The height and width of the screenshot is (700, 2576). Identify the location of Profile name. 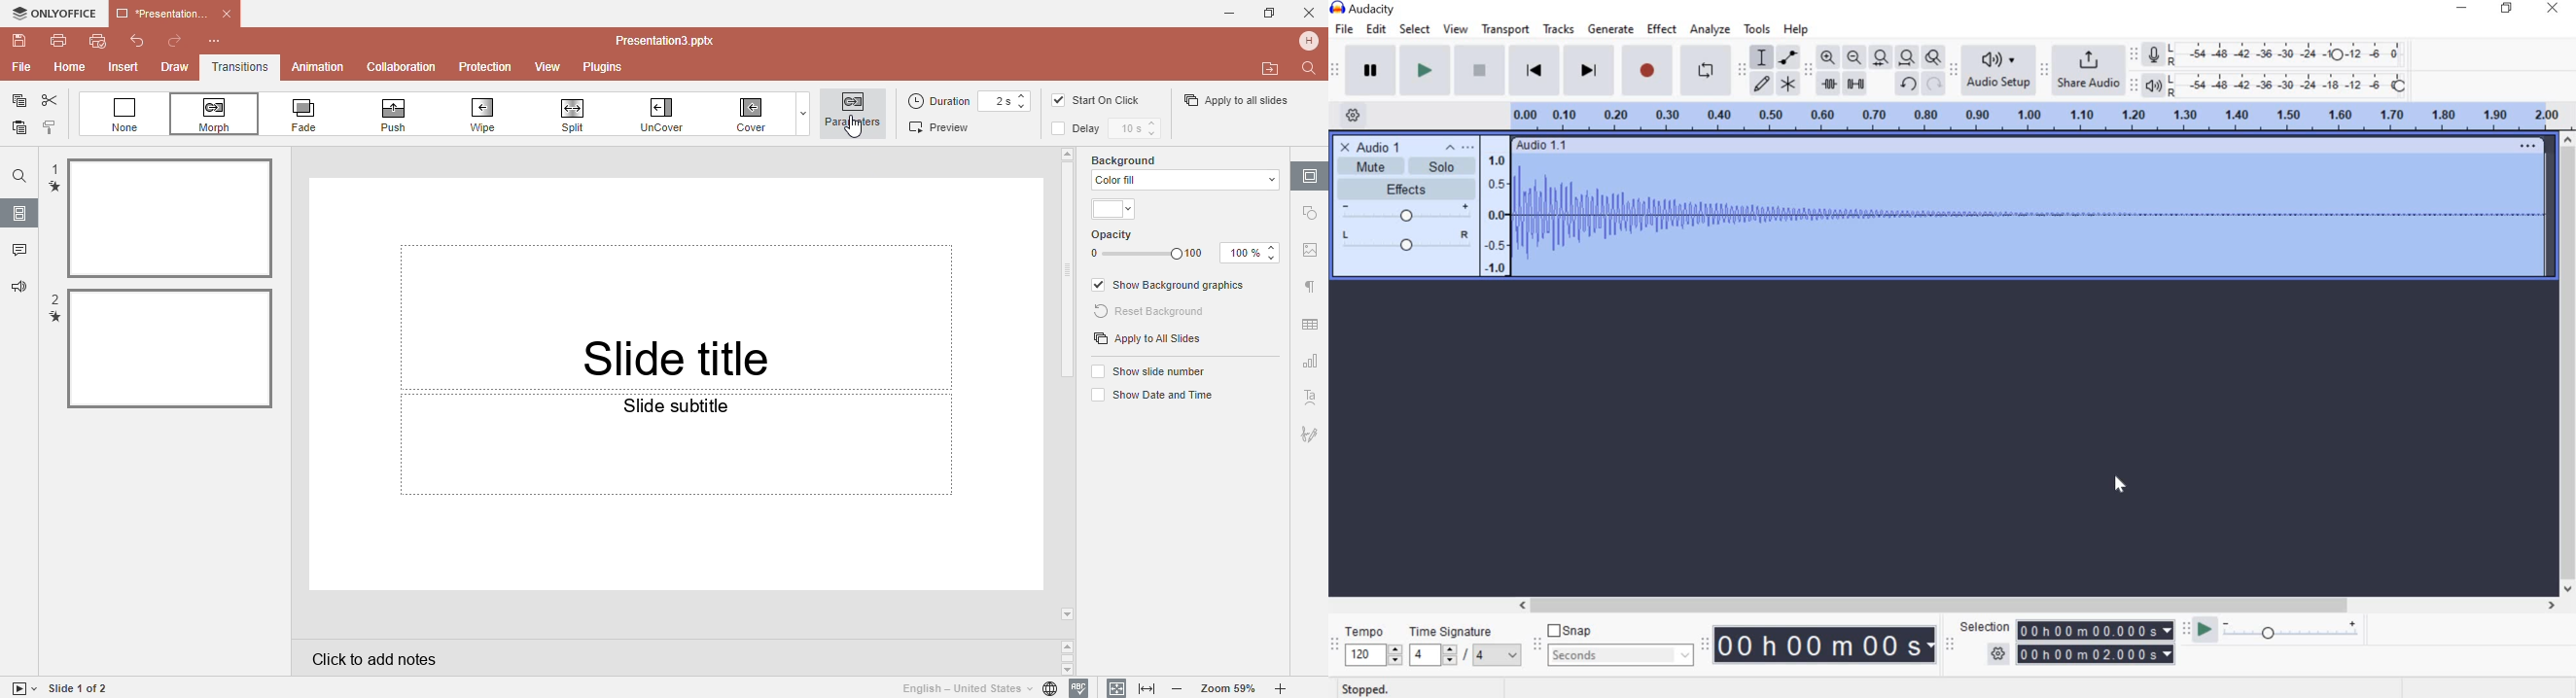
(1311, 40).